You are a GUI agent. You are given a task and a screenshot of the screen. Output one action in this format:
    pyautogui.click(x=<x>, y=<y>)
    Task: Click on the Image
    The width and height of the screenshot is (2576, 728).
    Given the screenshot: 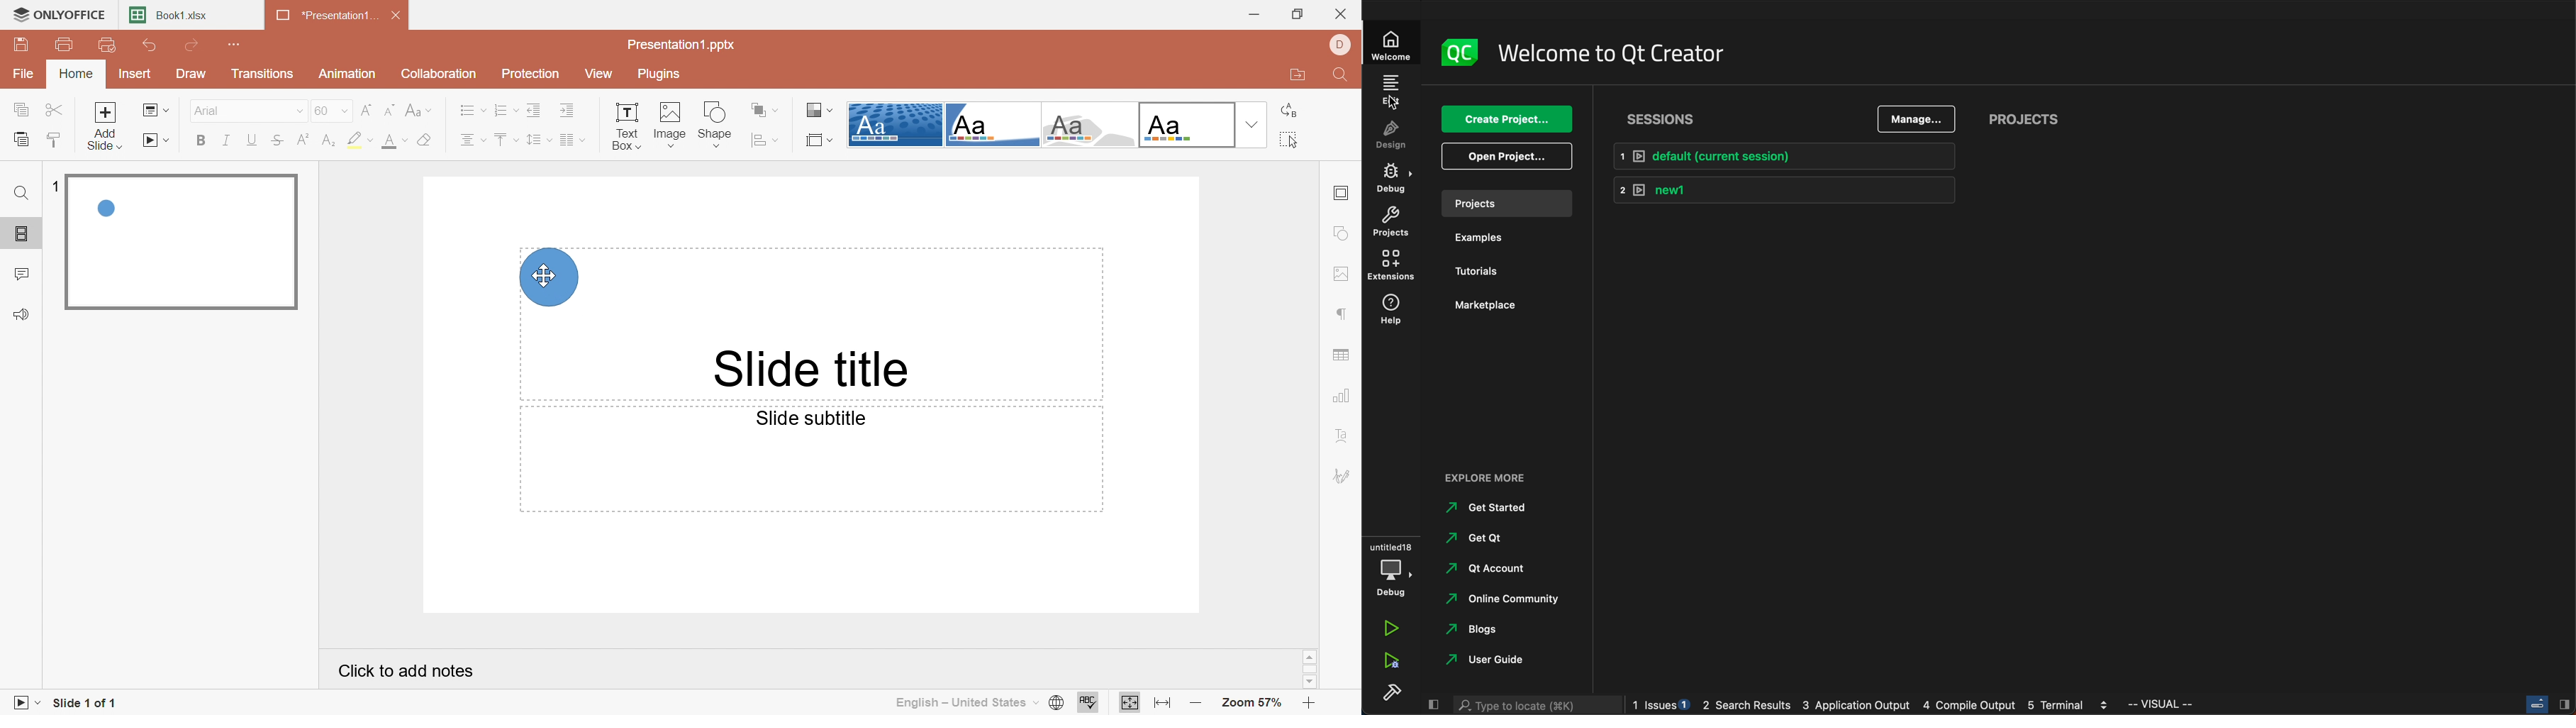 What is the action you would take?
    pyautogui.click(x=667, y=125)
    